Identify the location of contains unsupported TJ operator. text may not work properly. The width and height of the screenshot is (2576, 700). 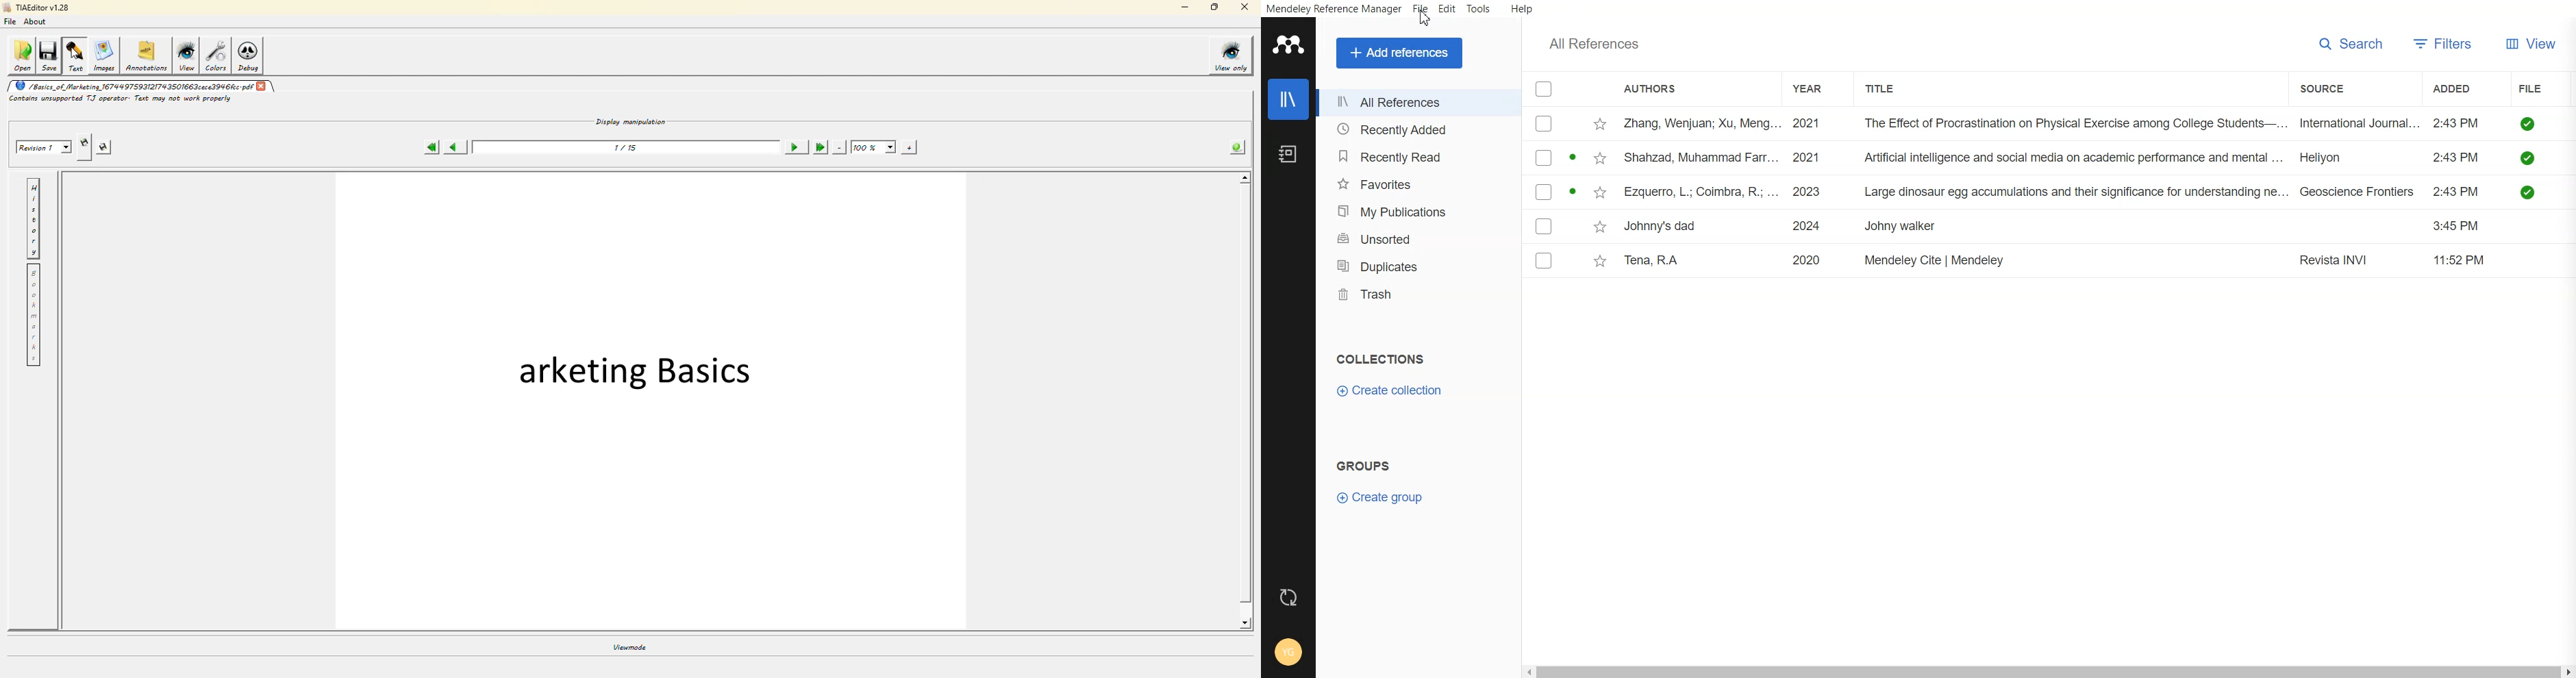
(122, 100).